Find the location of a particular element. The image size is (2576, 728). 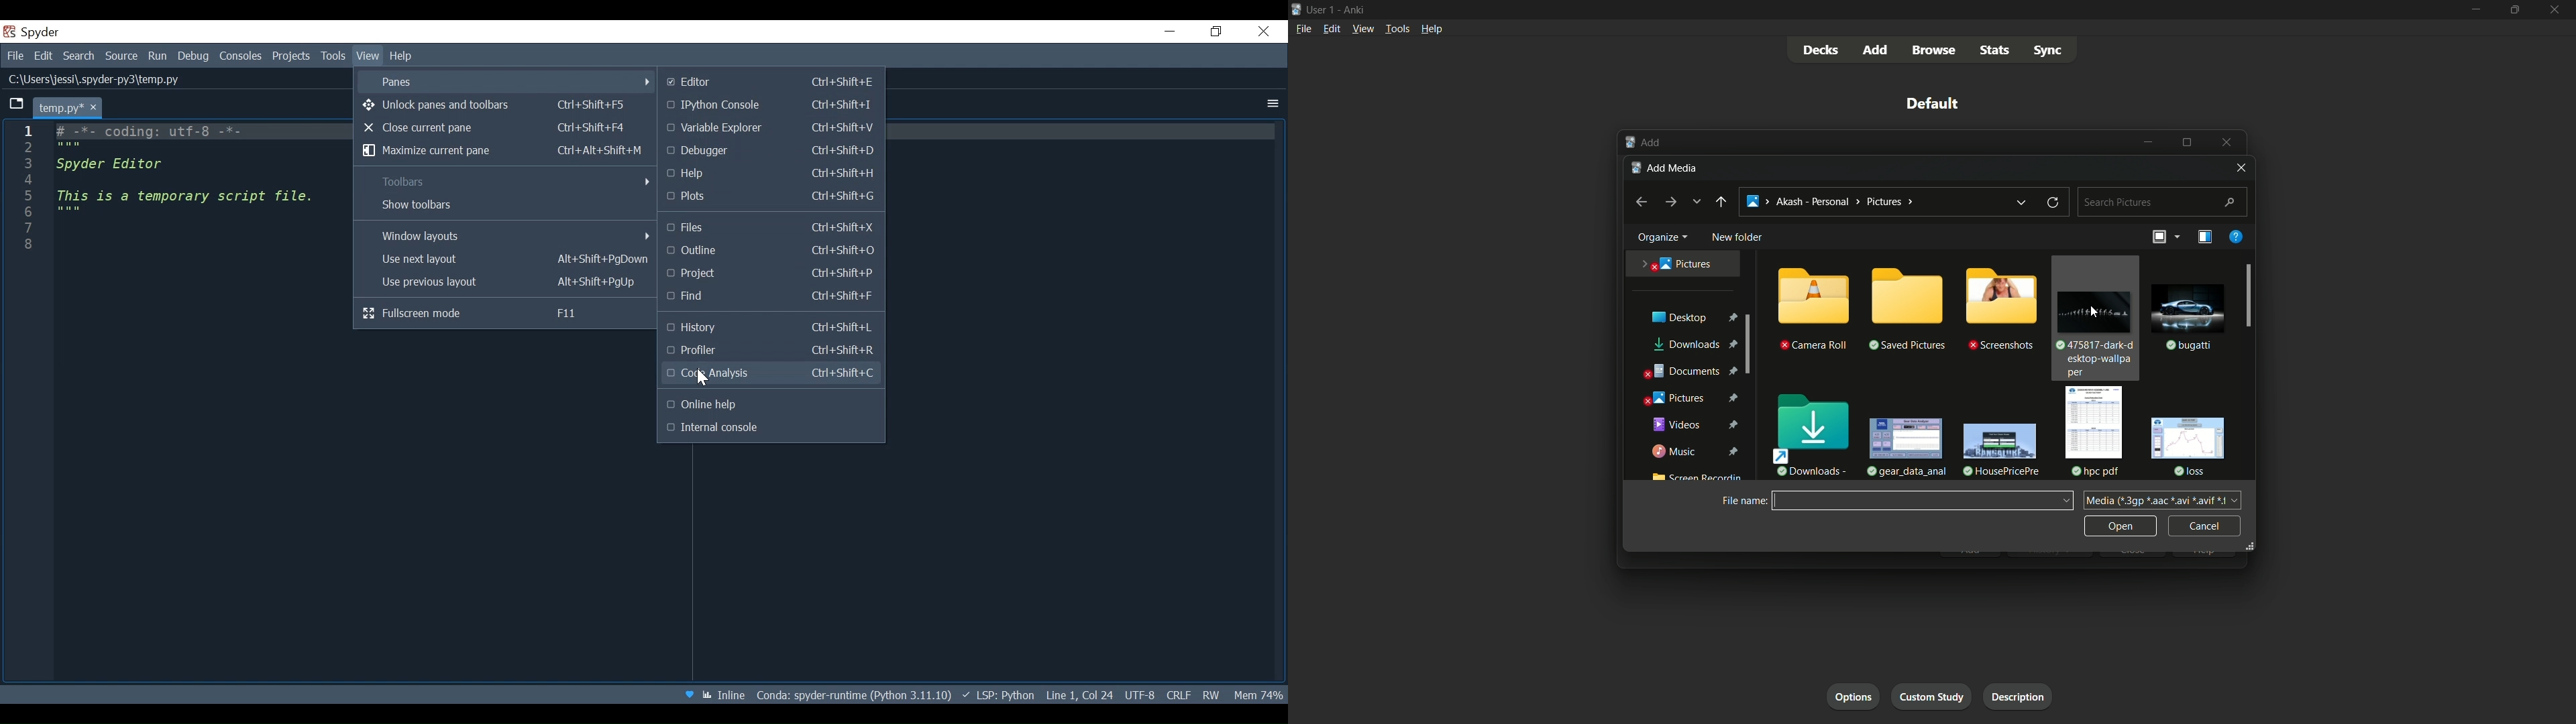

Use next layout is located at coordinates (504, 260).